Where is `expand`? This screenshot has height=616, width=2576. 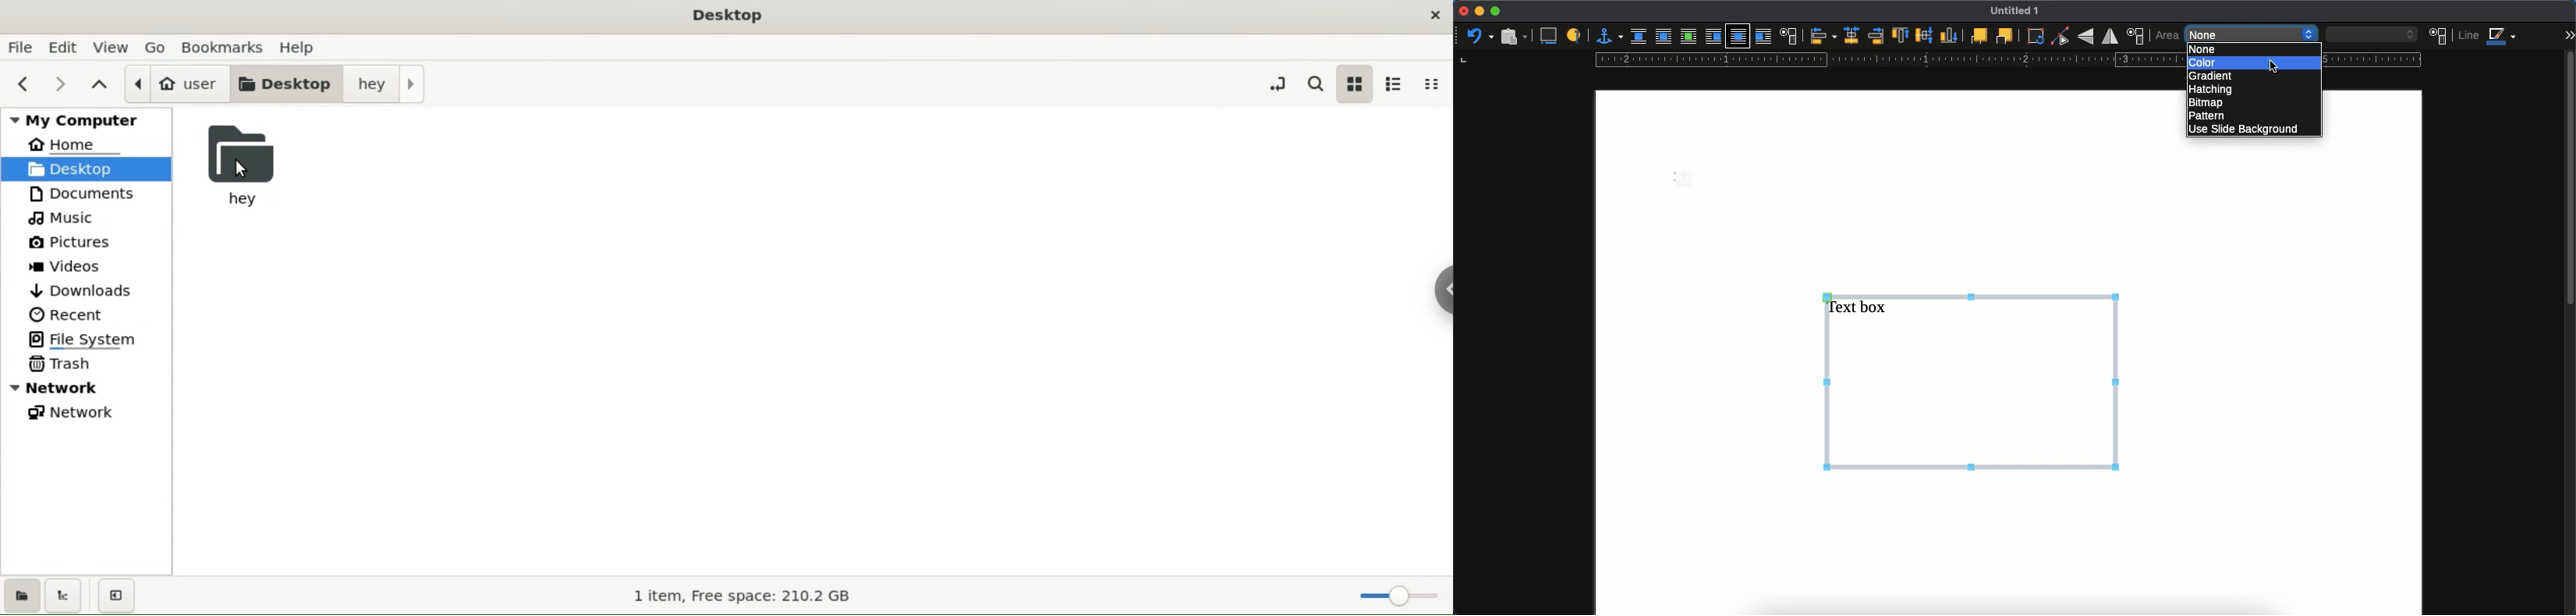
expand is located at coordinates (2569, 34).